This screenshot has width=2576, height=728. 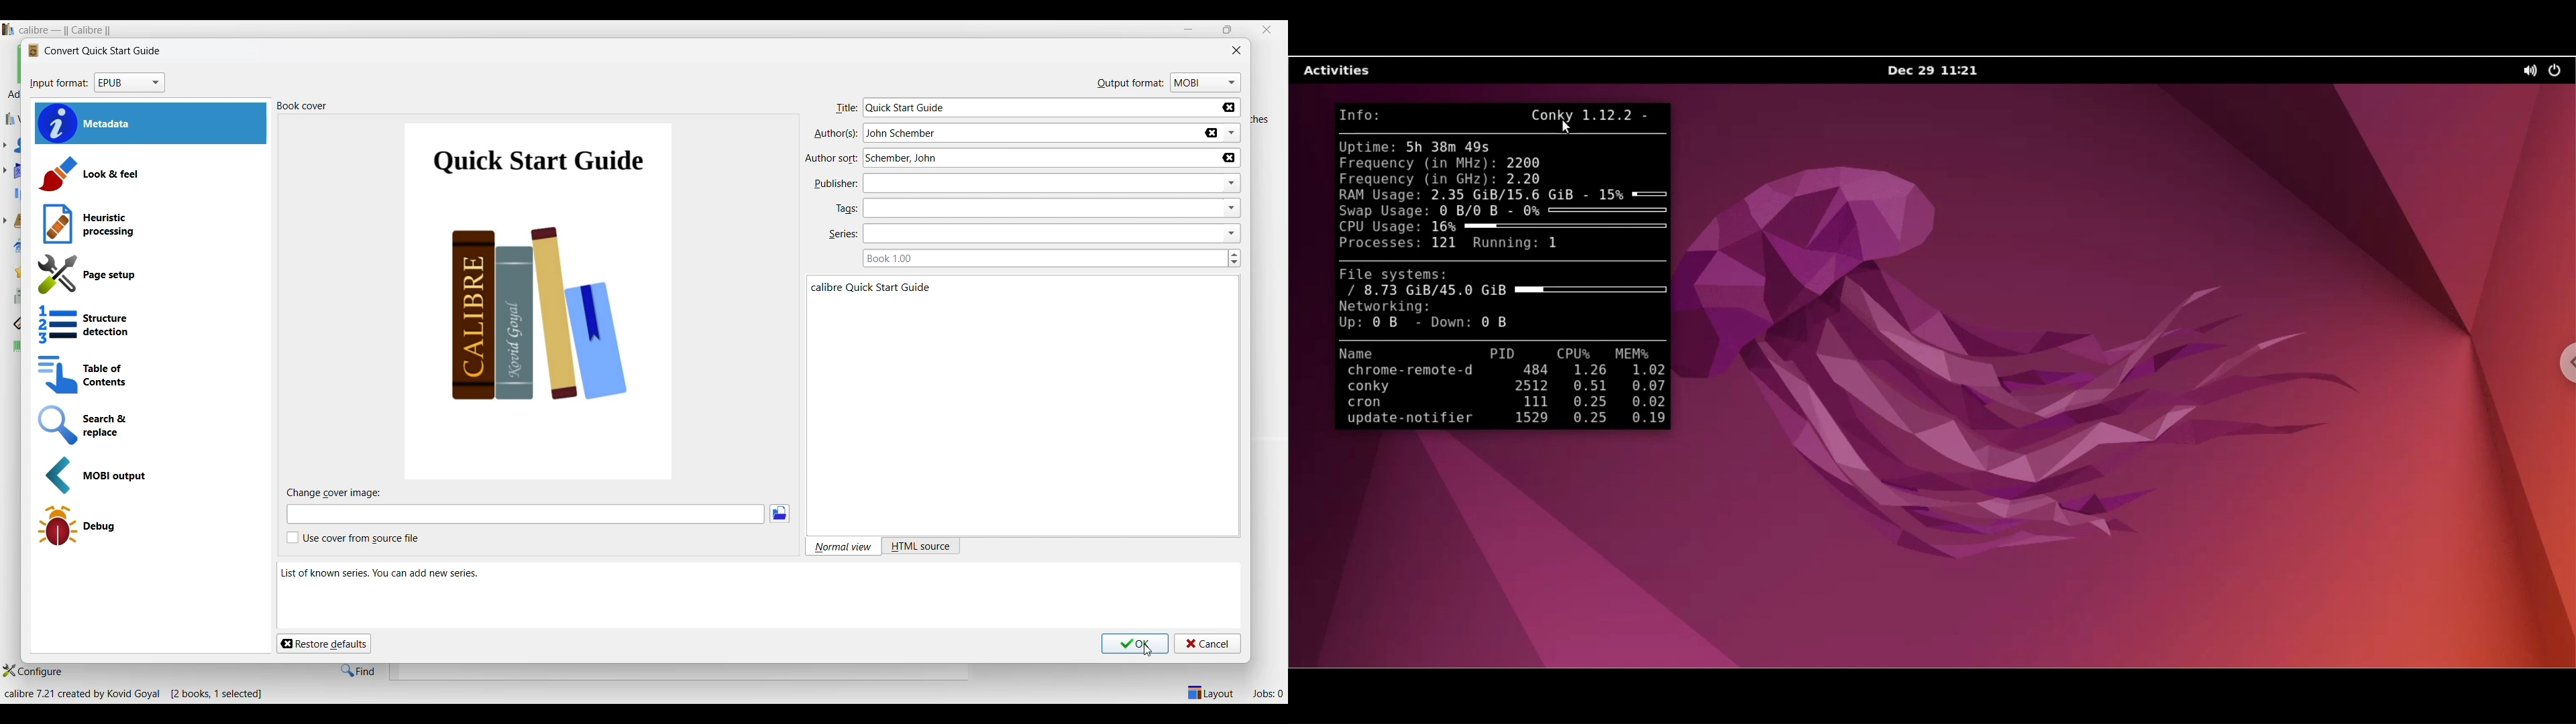 What do you see at coordinates (1585, 420) in the screenshot?
I see `0.25` at bounding box center [1585, 420].